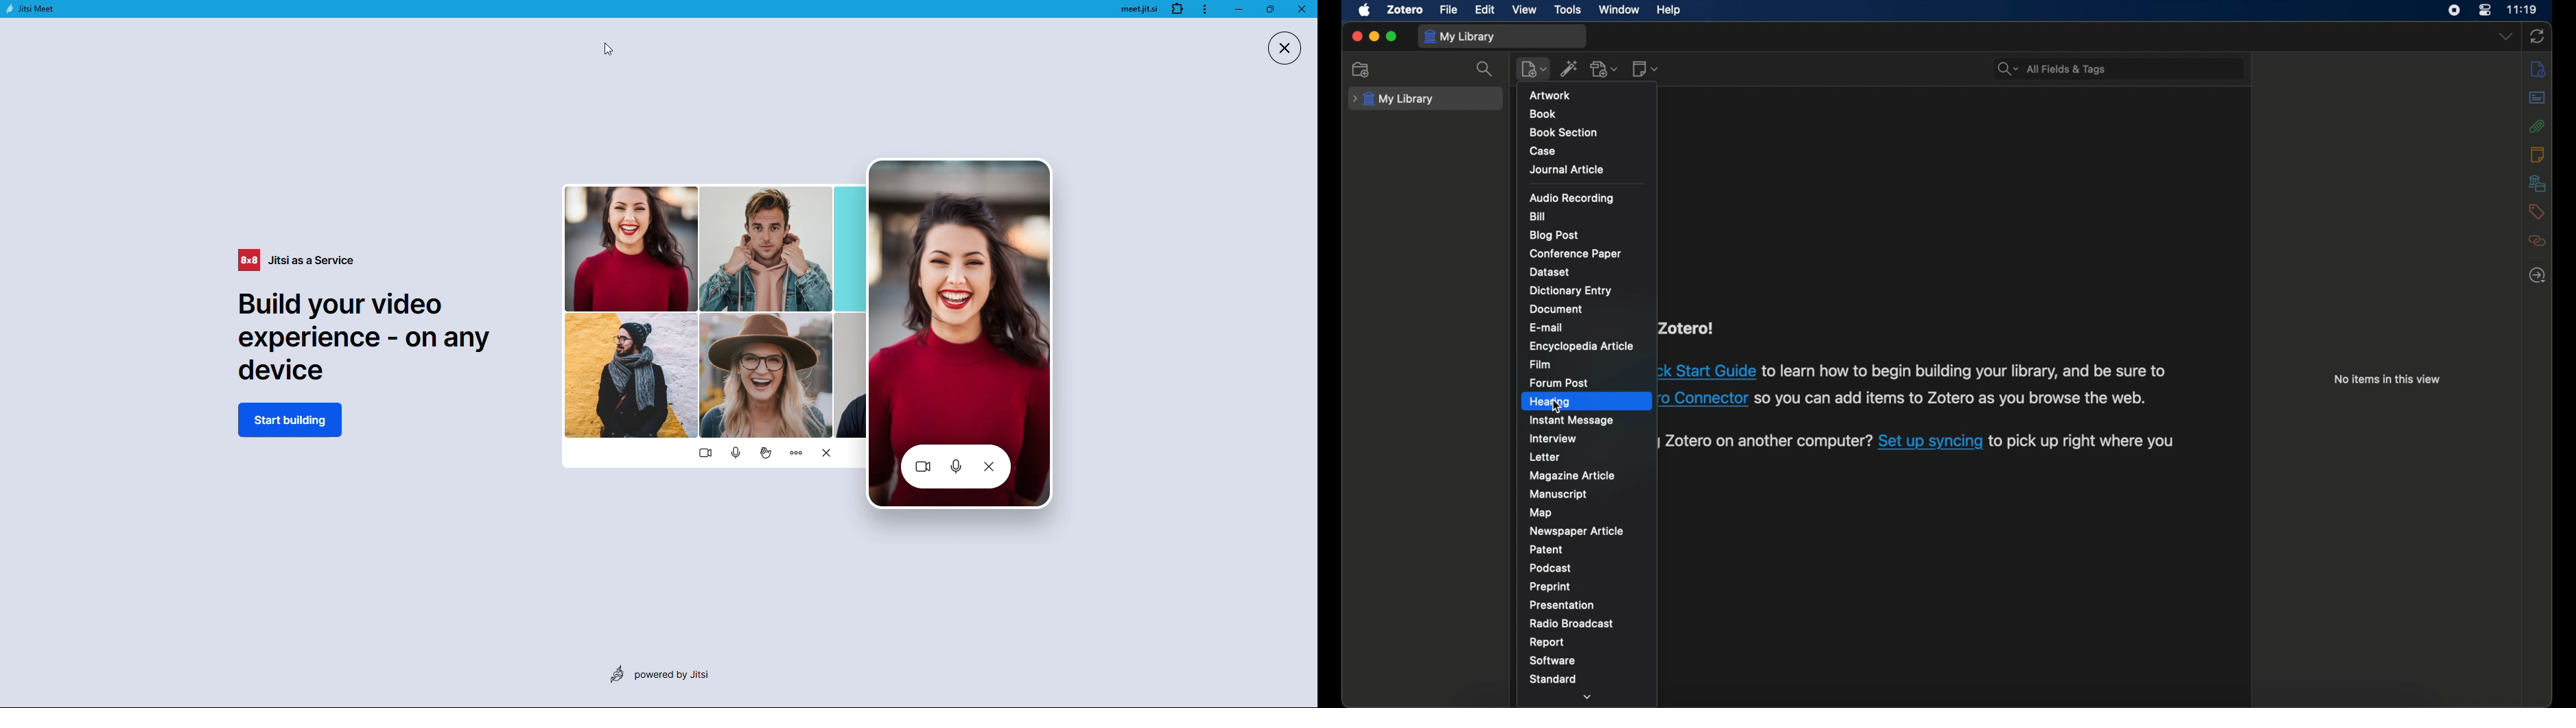  Describe the element at coordinates (1547, 642) in the screenshot. I see `report` at that location.